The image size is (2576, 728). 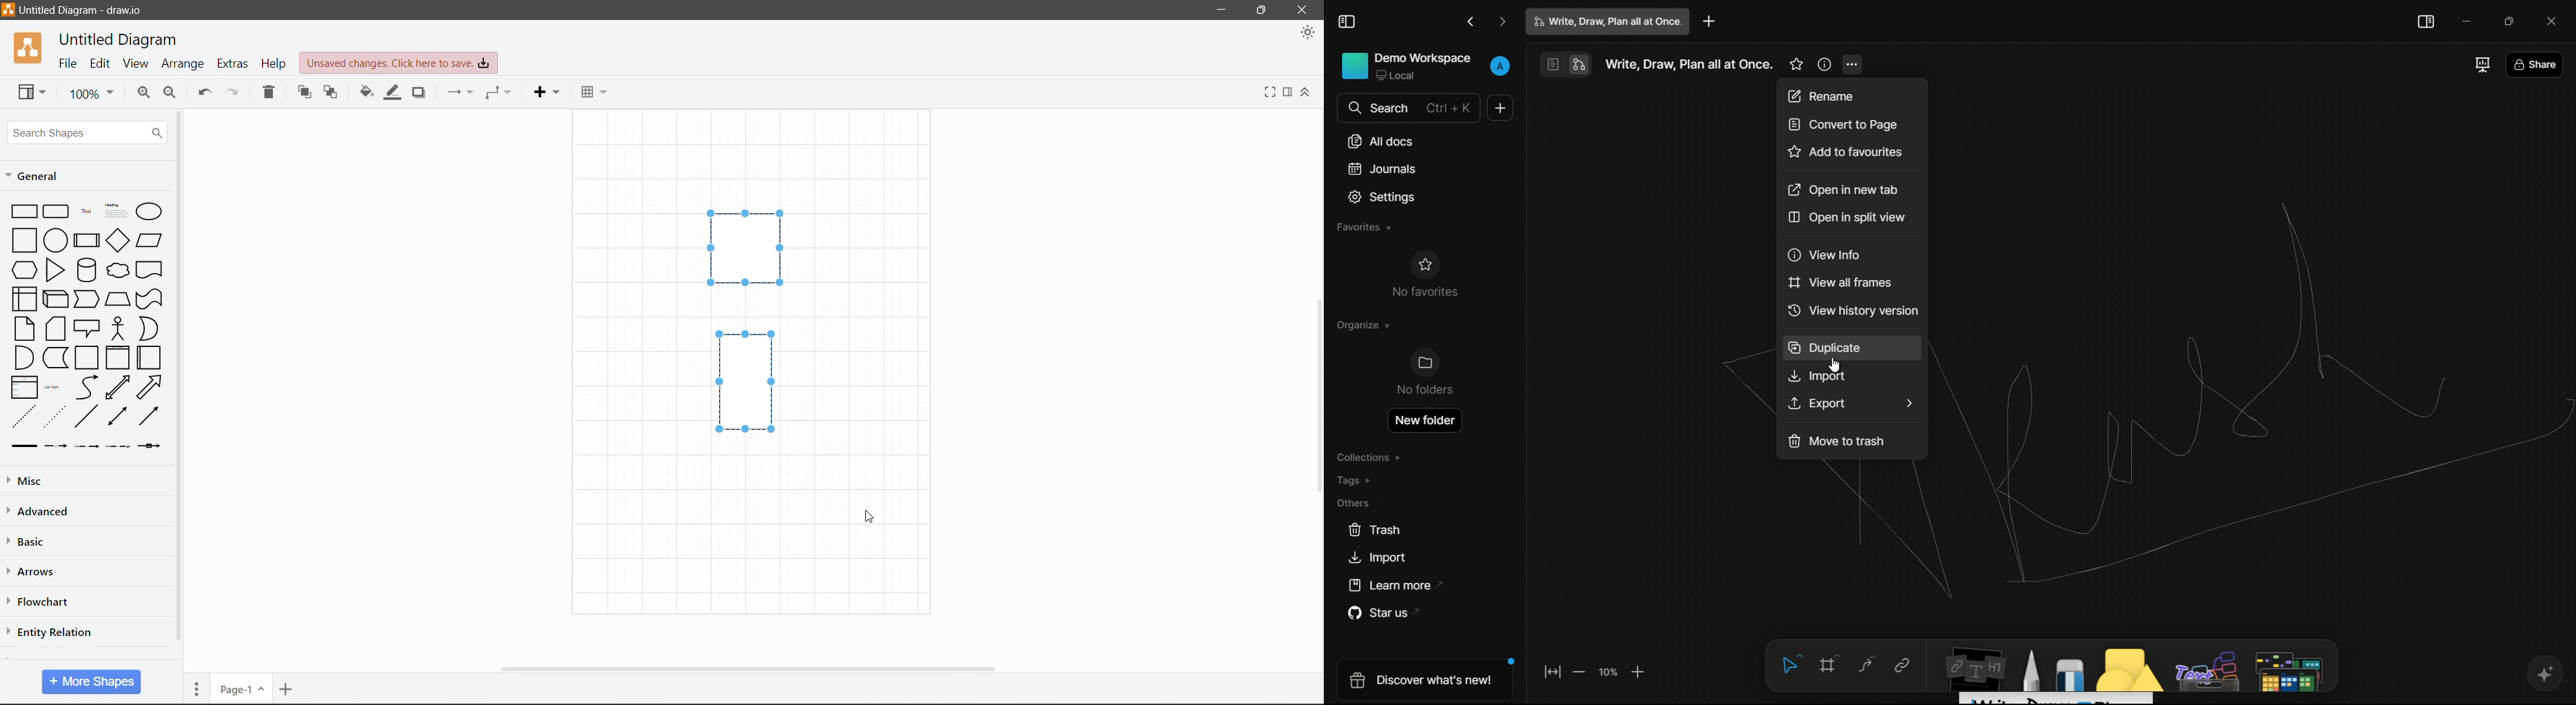 I want to click on Pages, so click(x=197, y=687).